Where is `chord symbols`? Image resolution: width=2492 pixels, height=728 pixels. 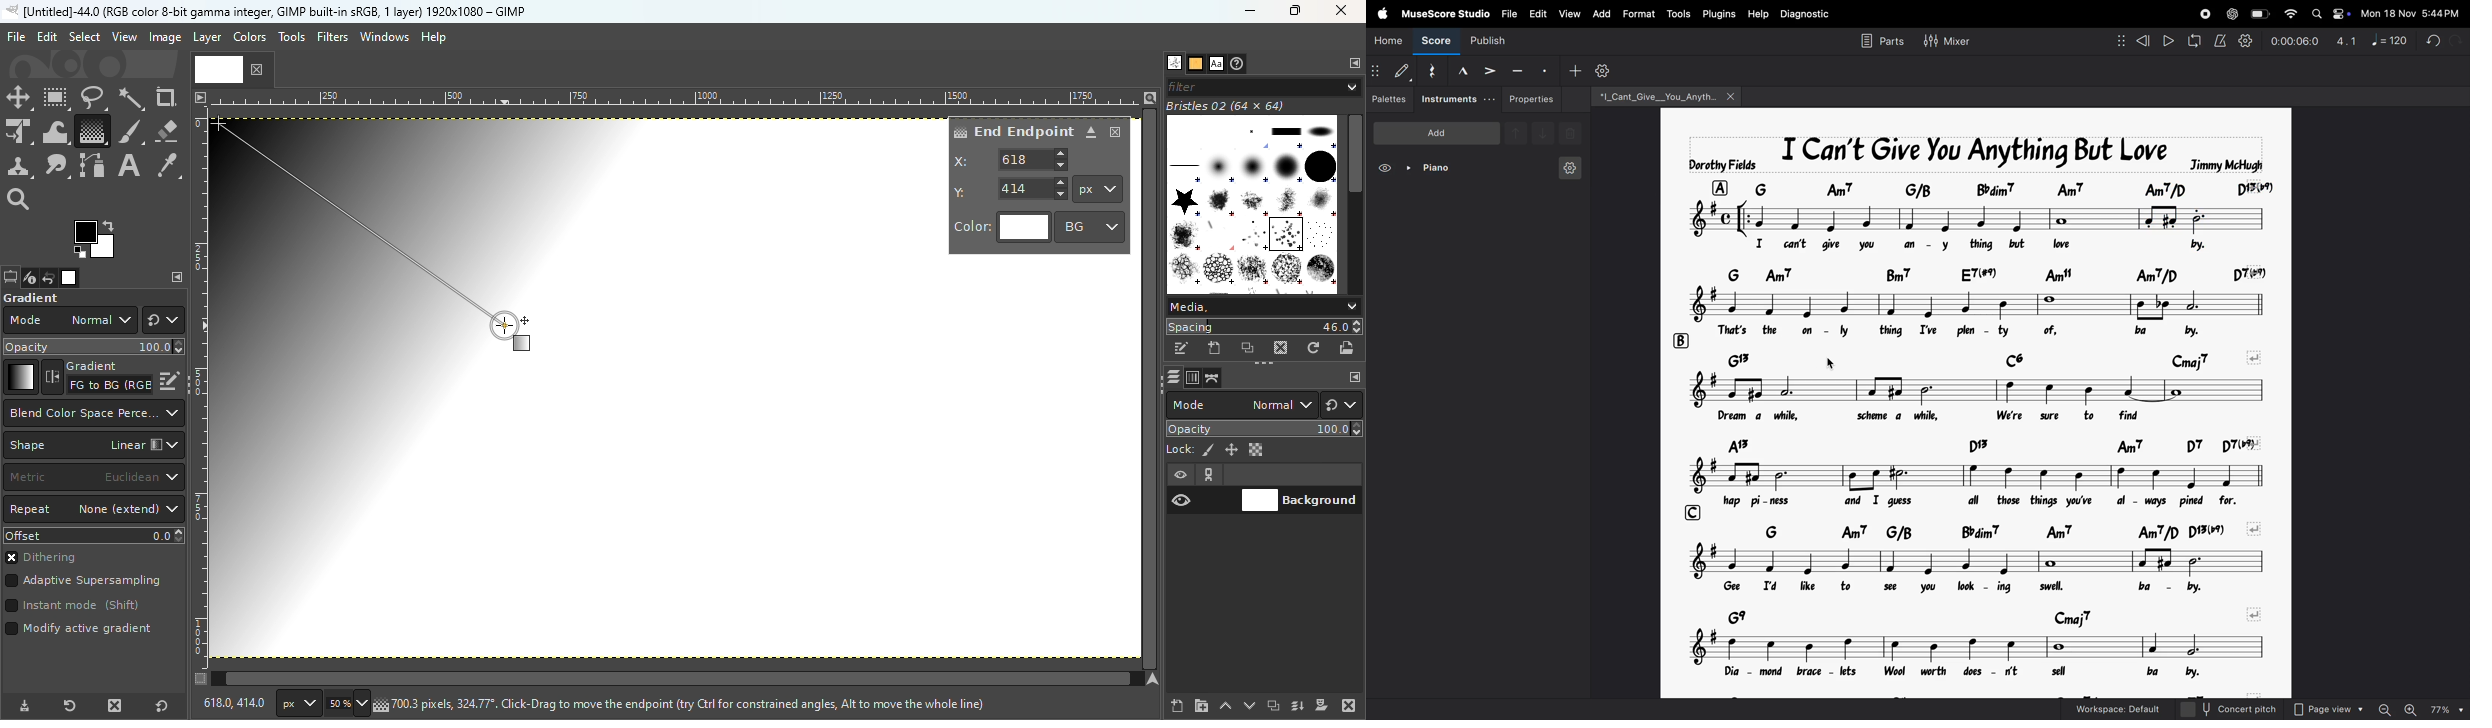 chord symbols is located at coordinates (1987, 615).